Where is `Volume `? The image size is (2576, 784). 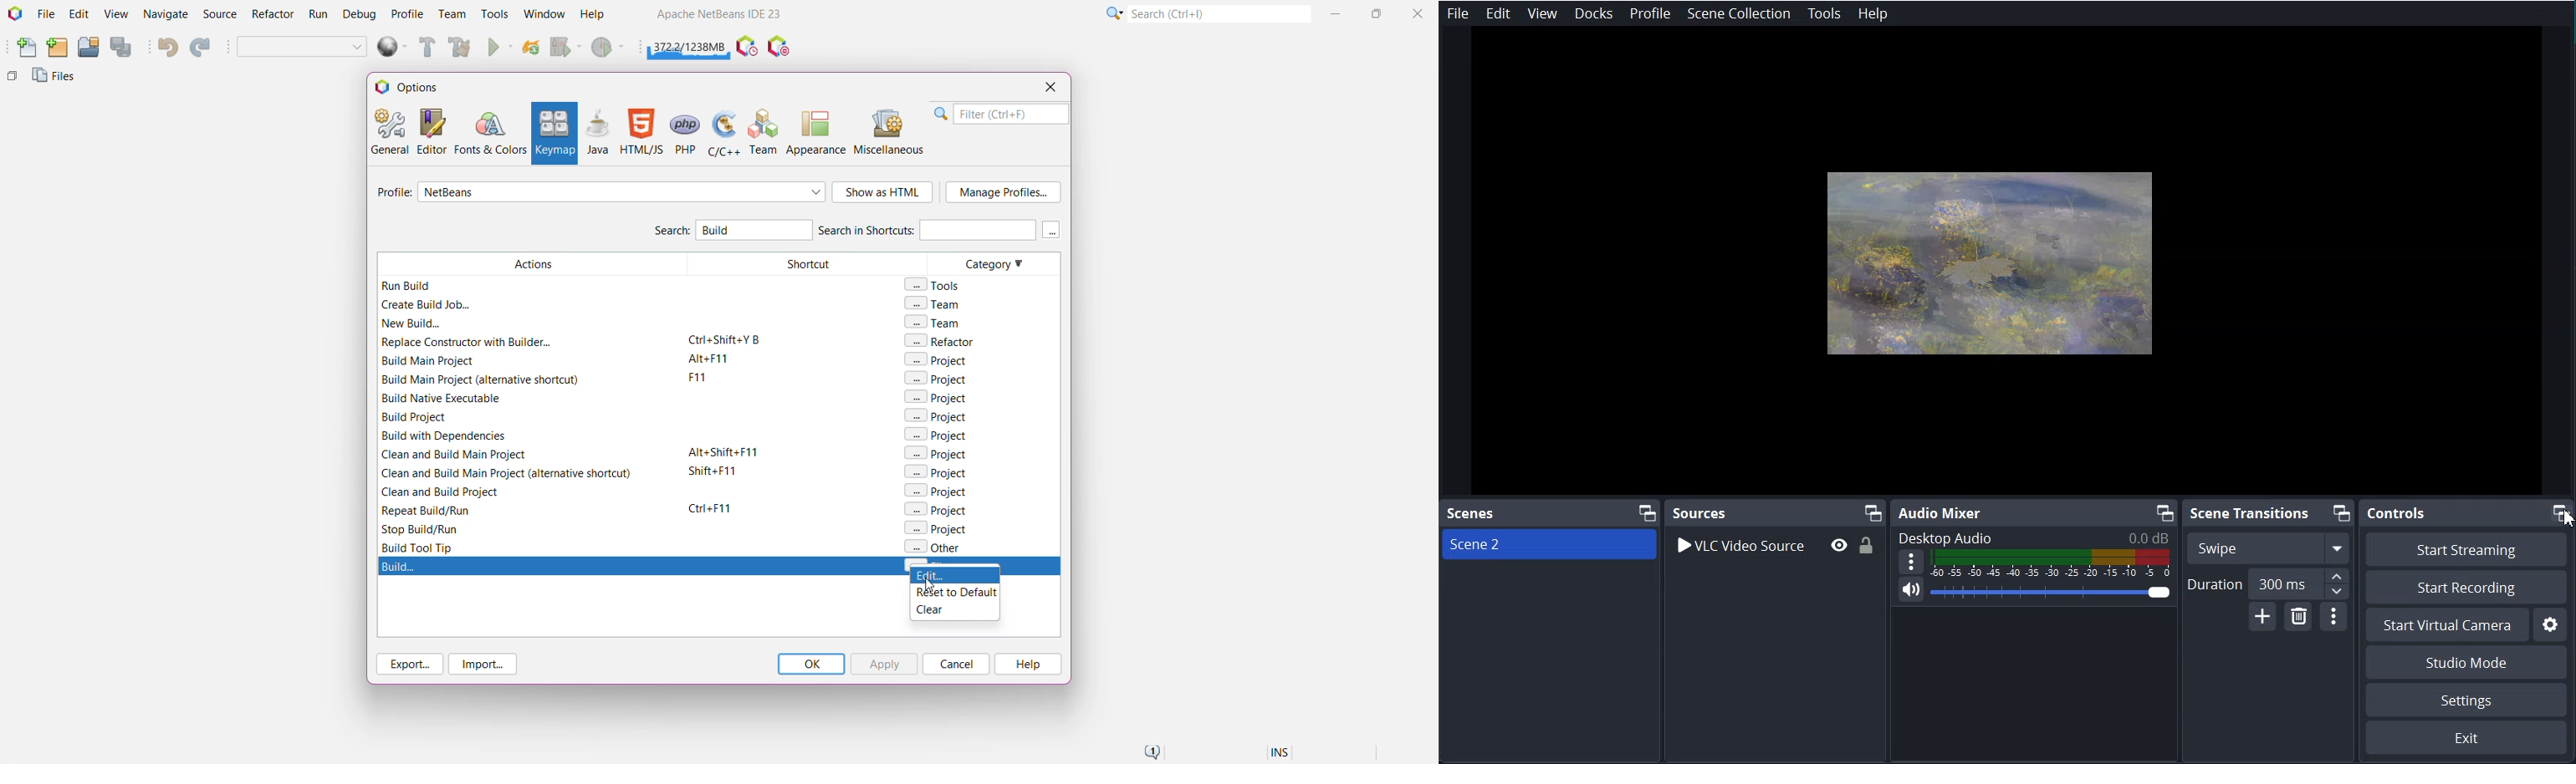
Volume  is located at coordinates (2051, 562).